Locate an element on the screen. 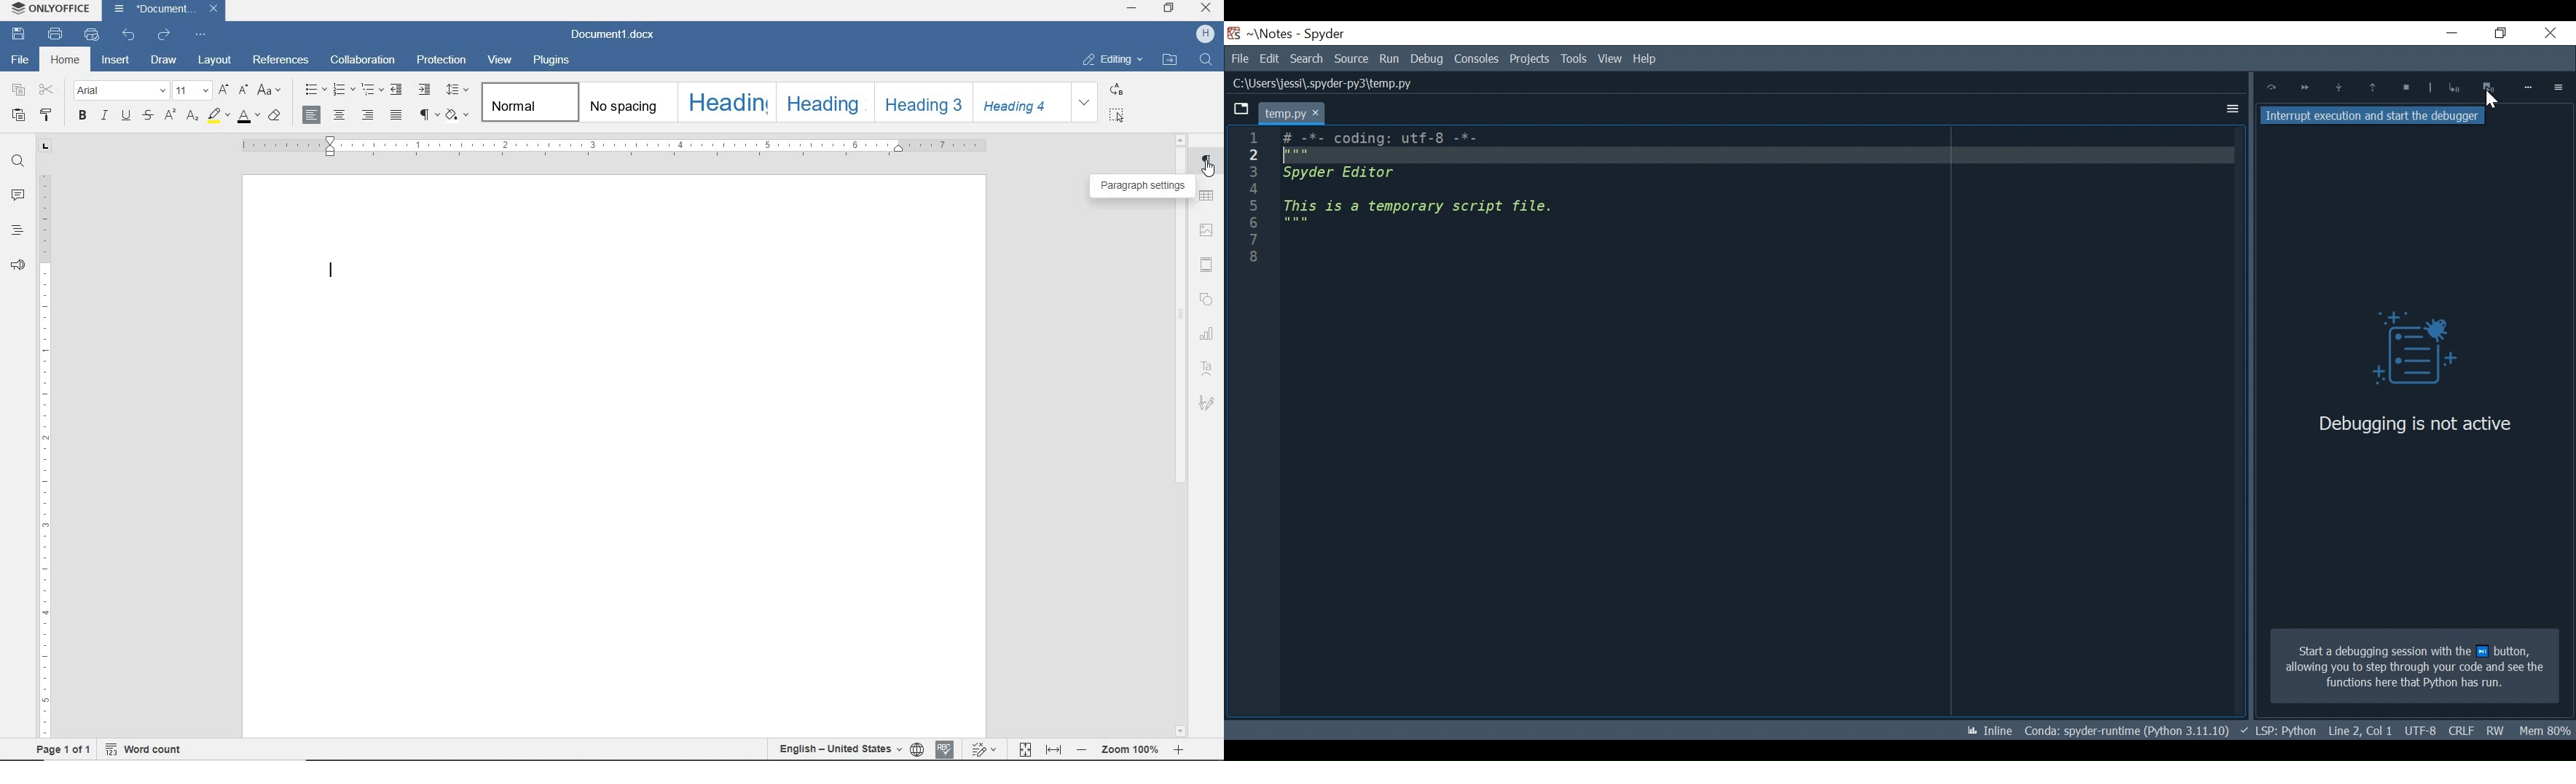 Image resolution: width=2576 pixels, height=784 pixels. Interrupt execution and start the debugger is located at coordinates (2487, 87).